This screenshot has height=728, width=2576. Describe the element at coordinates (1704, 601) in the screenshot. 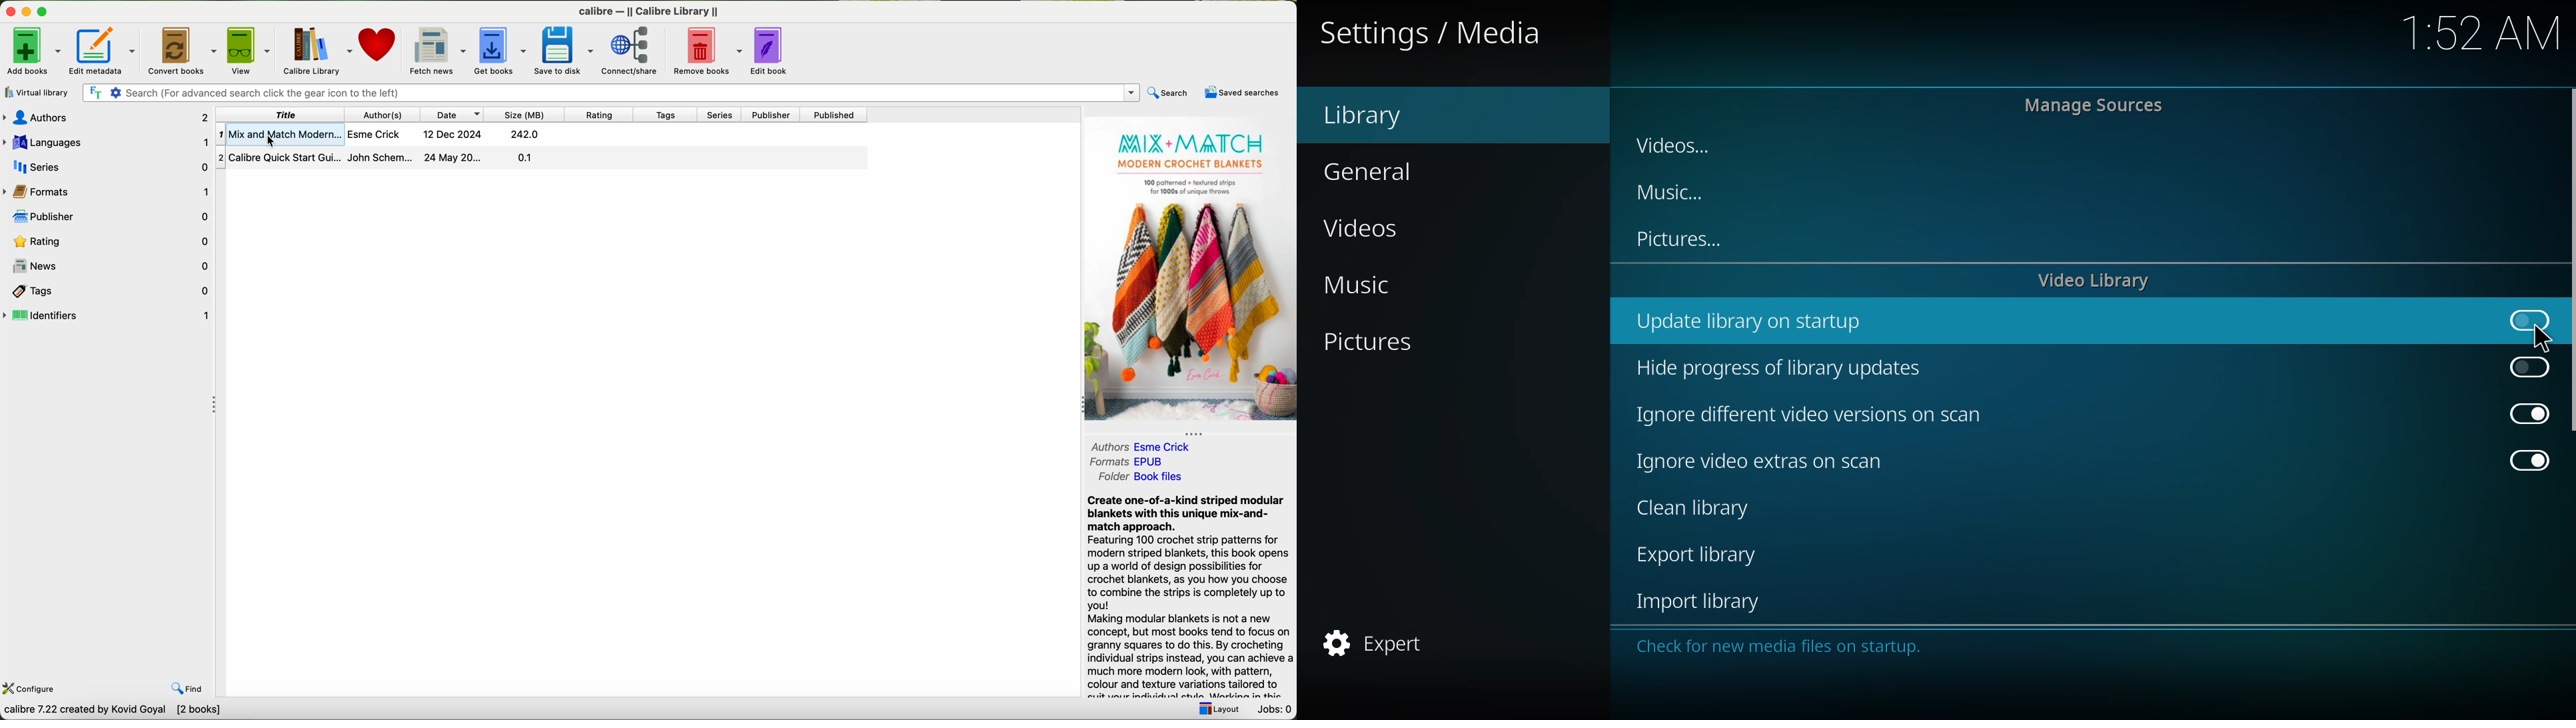

I see `import library` at that location.